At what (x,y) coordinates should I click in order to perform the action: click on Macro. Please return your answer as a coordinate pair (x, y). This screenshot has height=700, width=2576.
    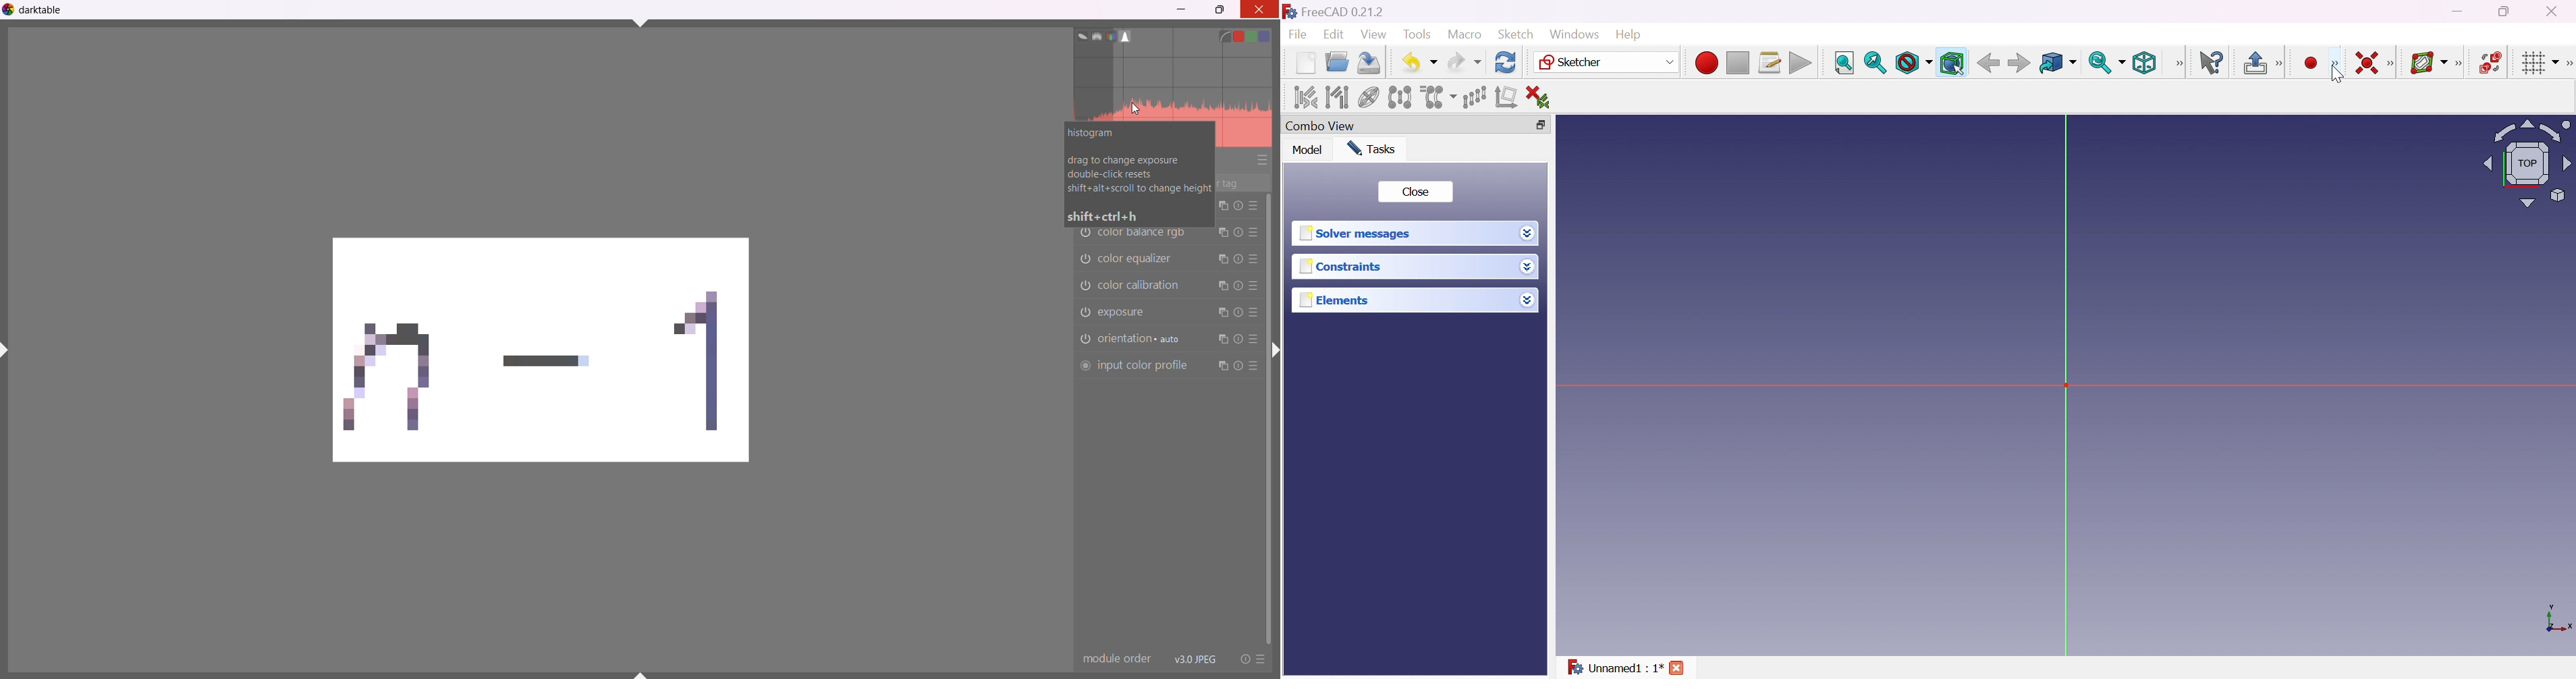
    Looking at the image, I should click on (1465, 34).